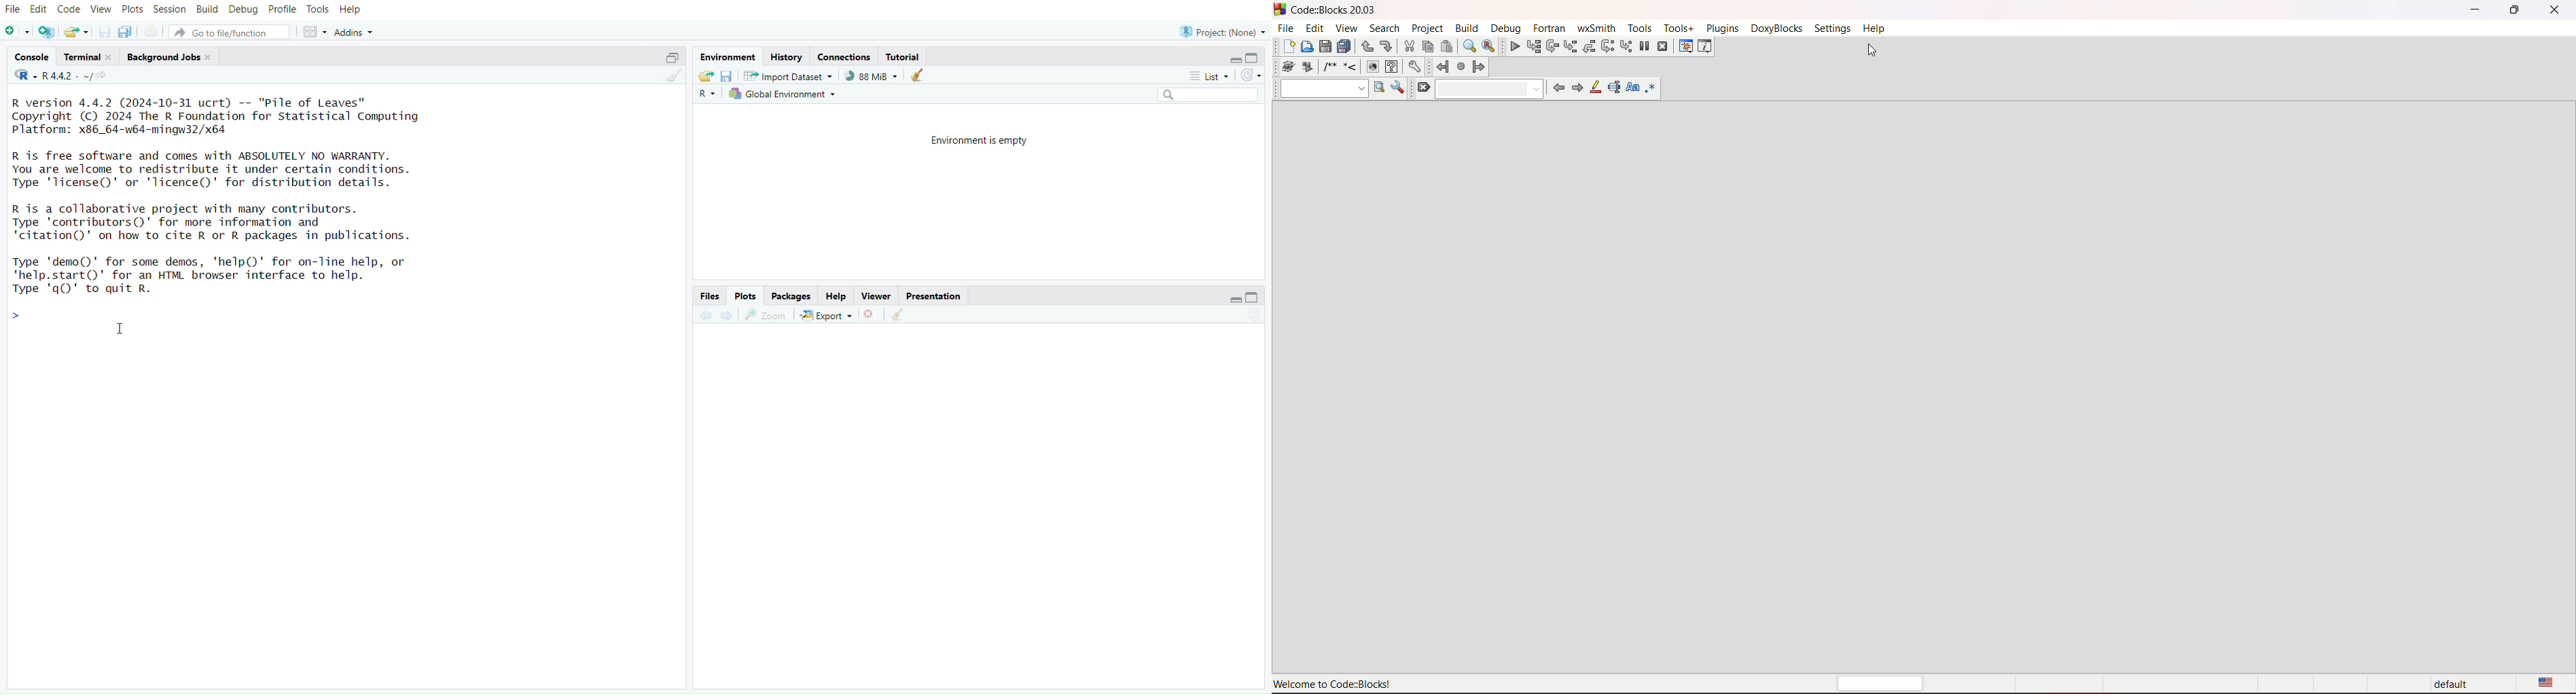  I want to click on tools, so click(319, 9).